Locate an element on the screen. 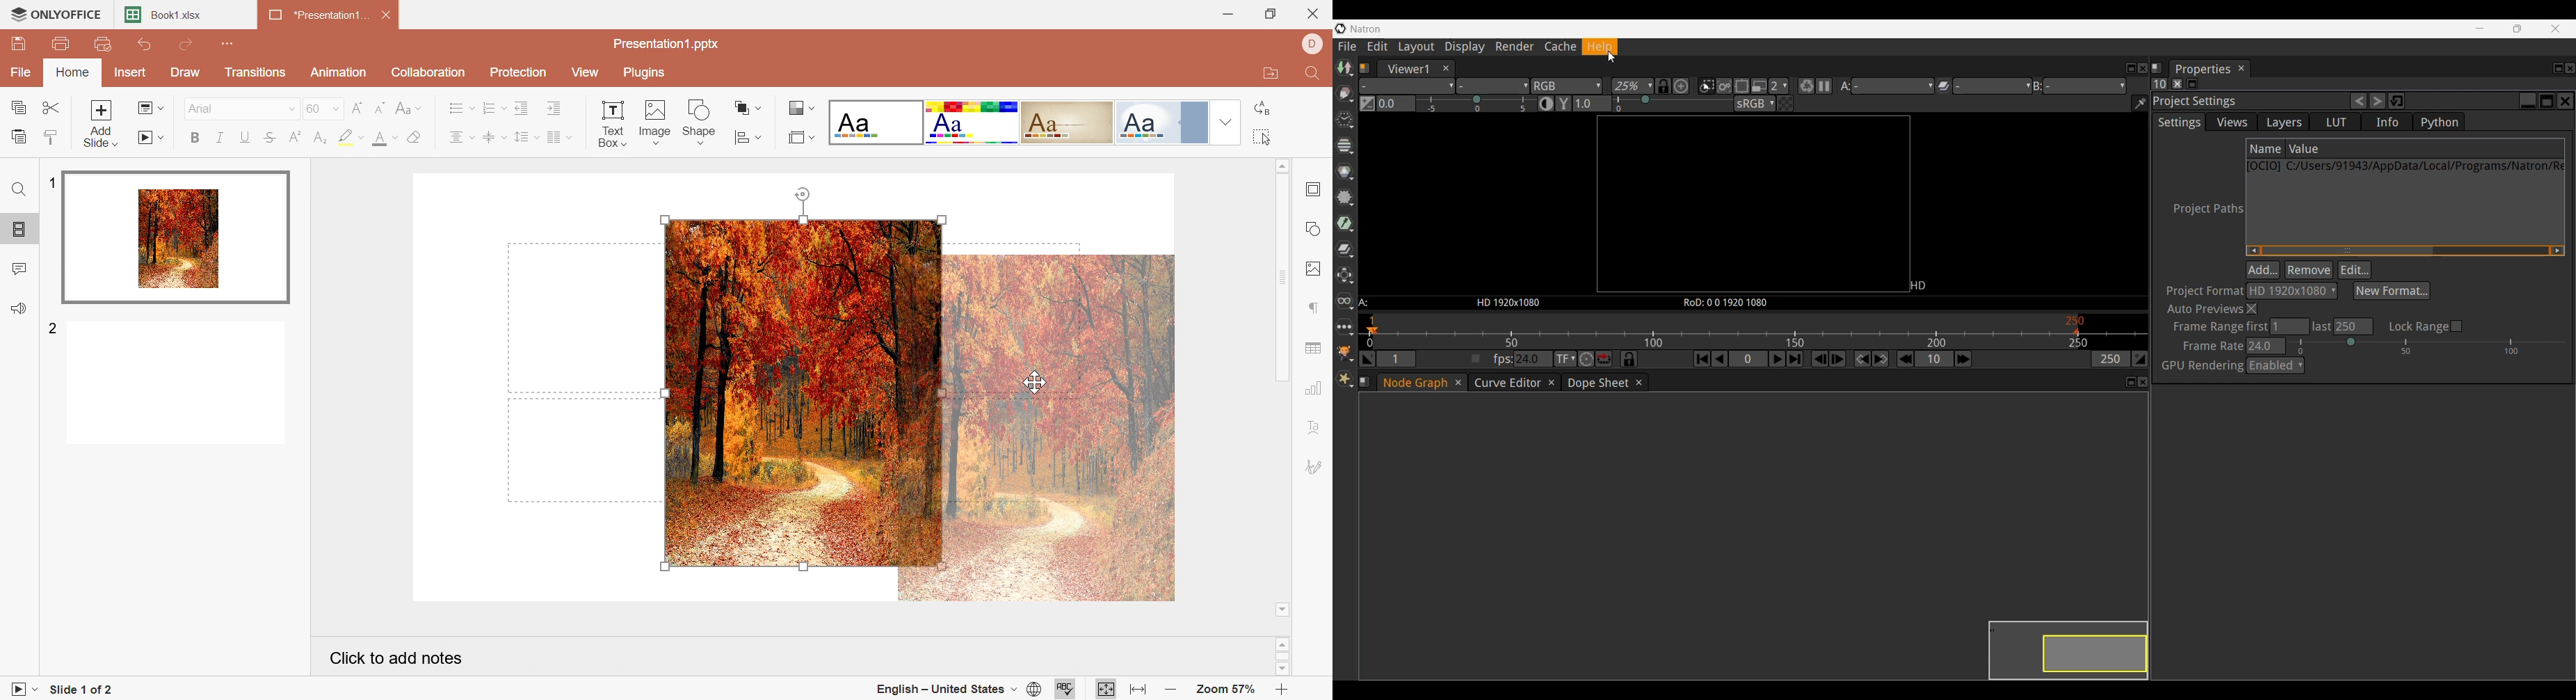 Image resolution: width=2576 pixels, height=700 pixels. Zoom 57% is located at coordinates (1222, 688).